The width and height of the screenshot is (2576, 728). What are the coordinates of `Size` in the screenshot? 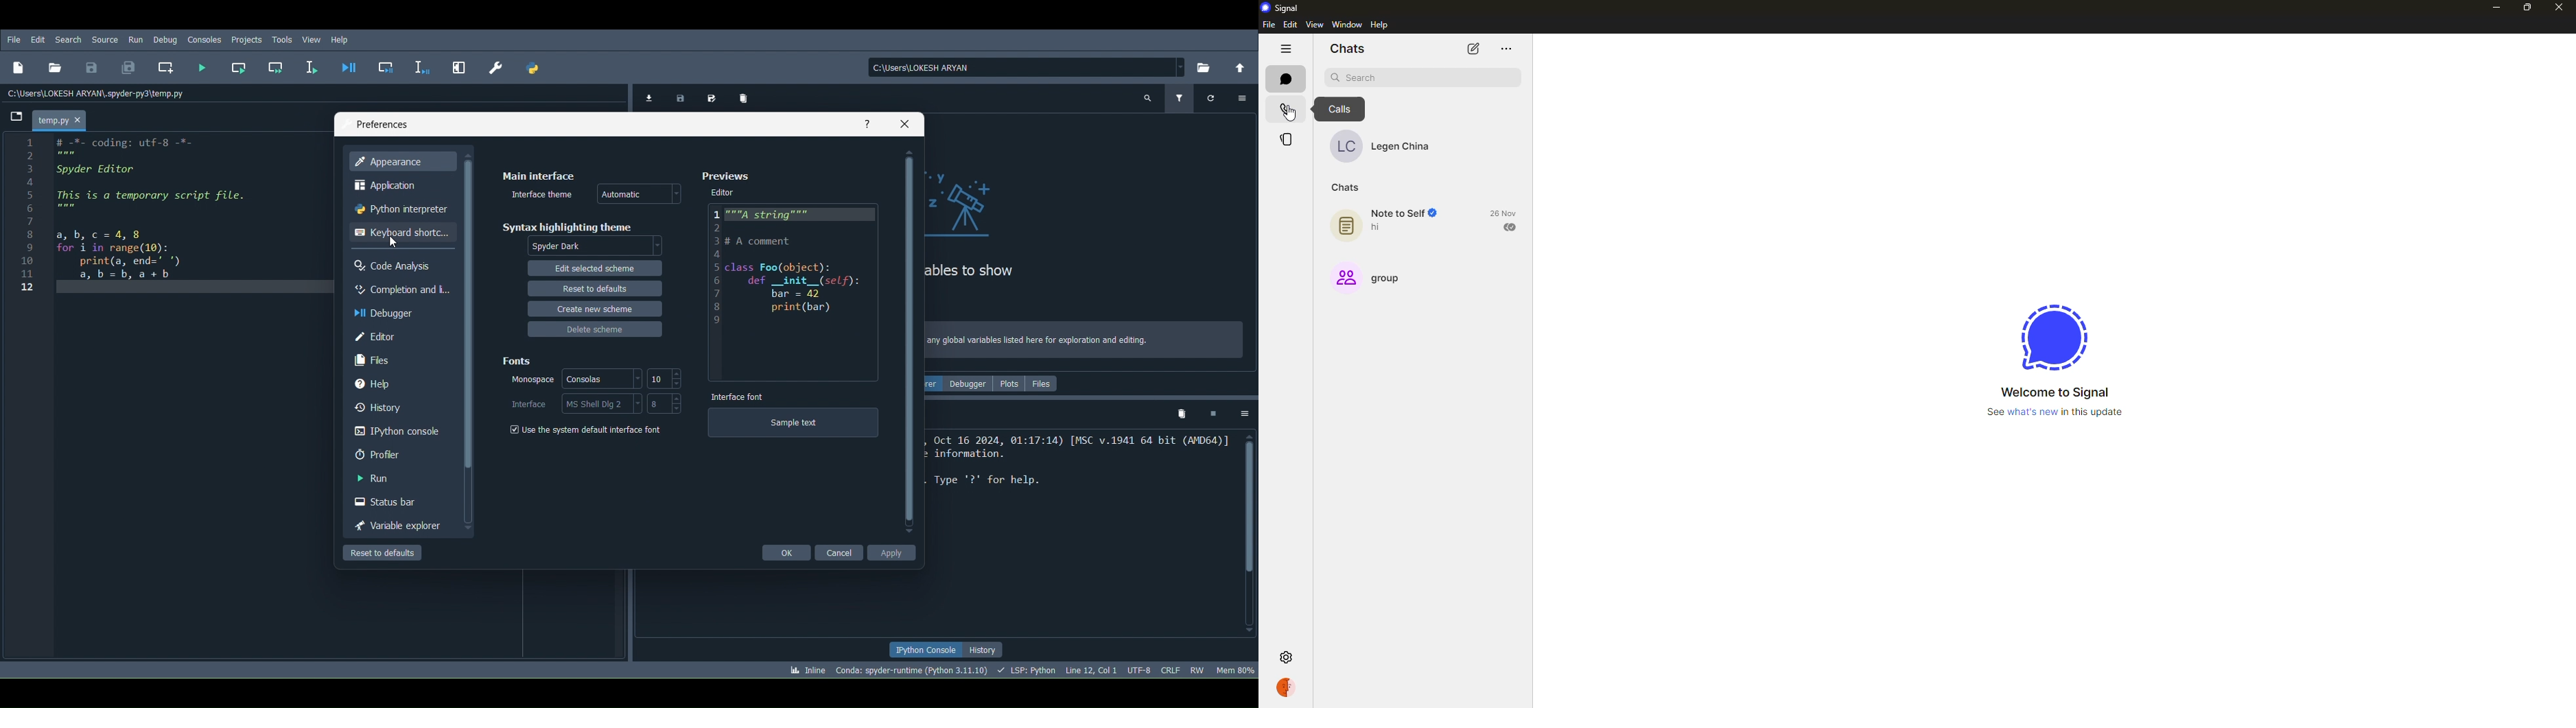 It's located at (666, 378).